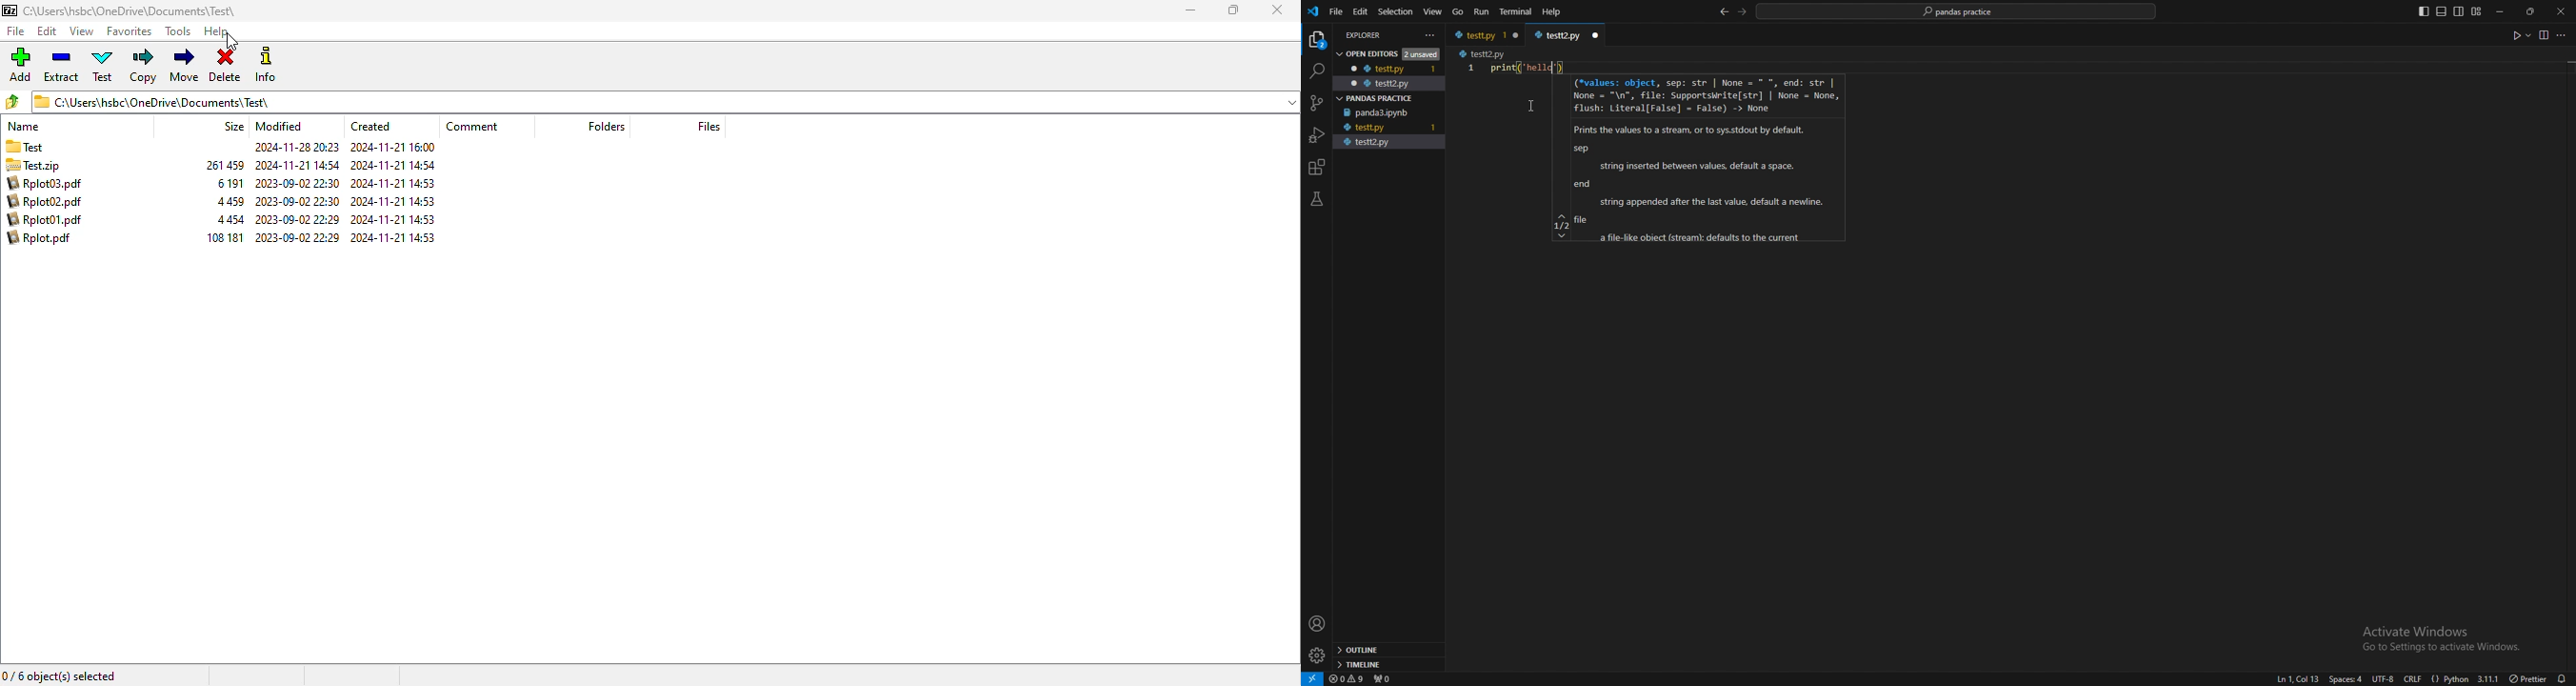  I want to click on close window, so click(1517, 35).